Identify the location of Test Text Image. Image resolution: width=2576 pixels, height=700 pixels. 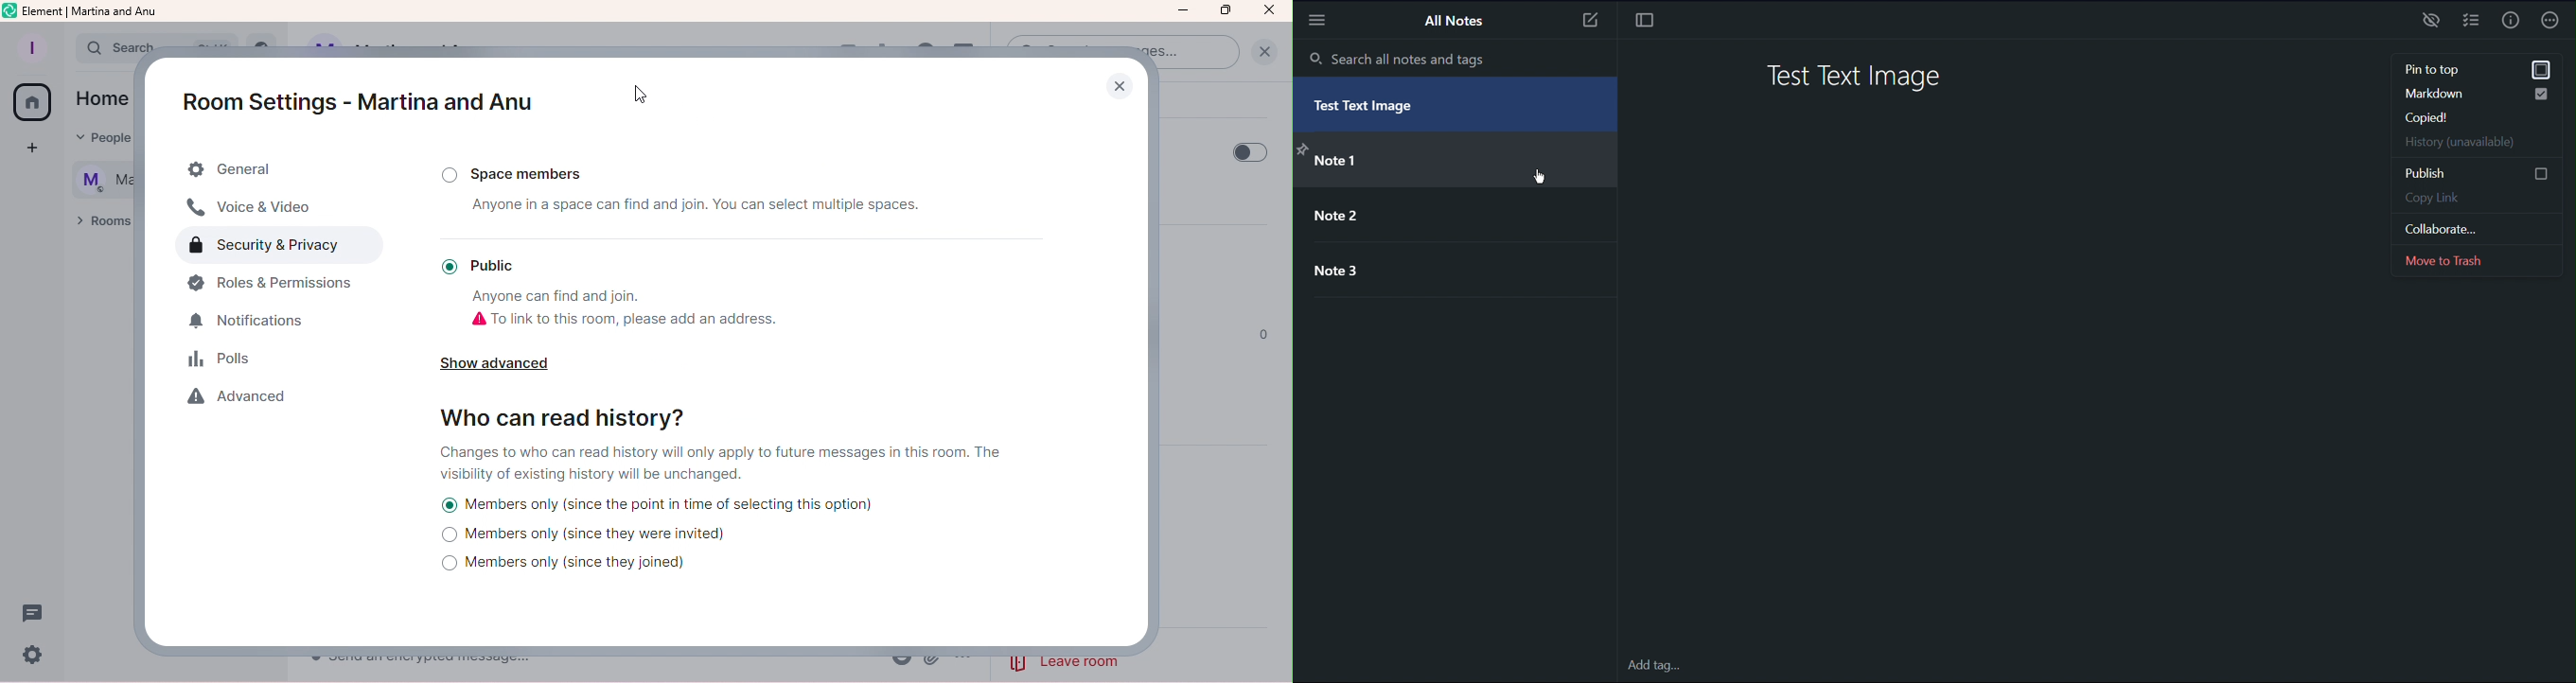
(1372, 108).